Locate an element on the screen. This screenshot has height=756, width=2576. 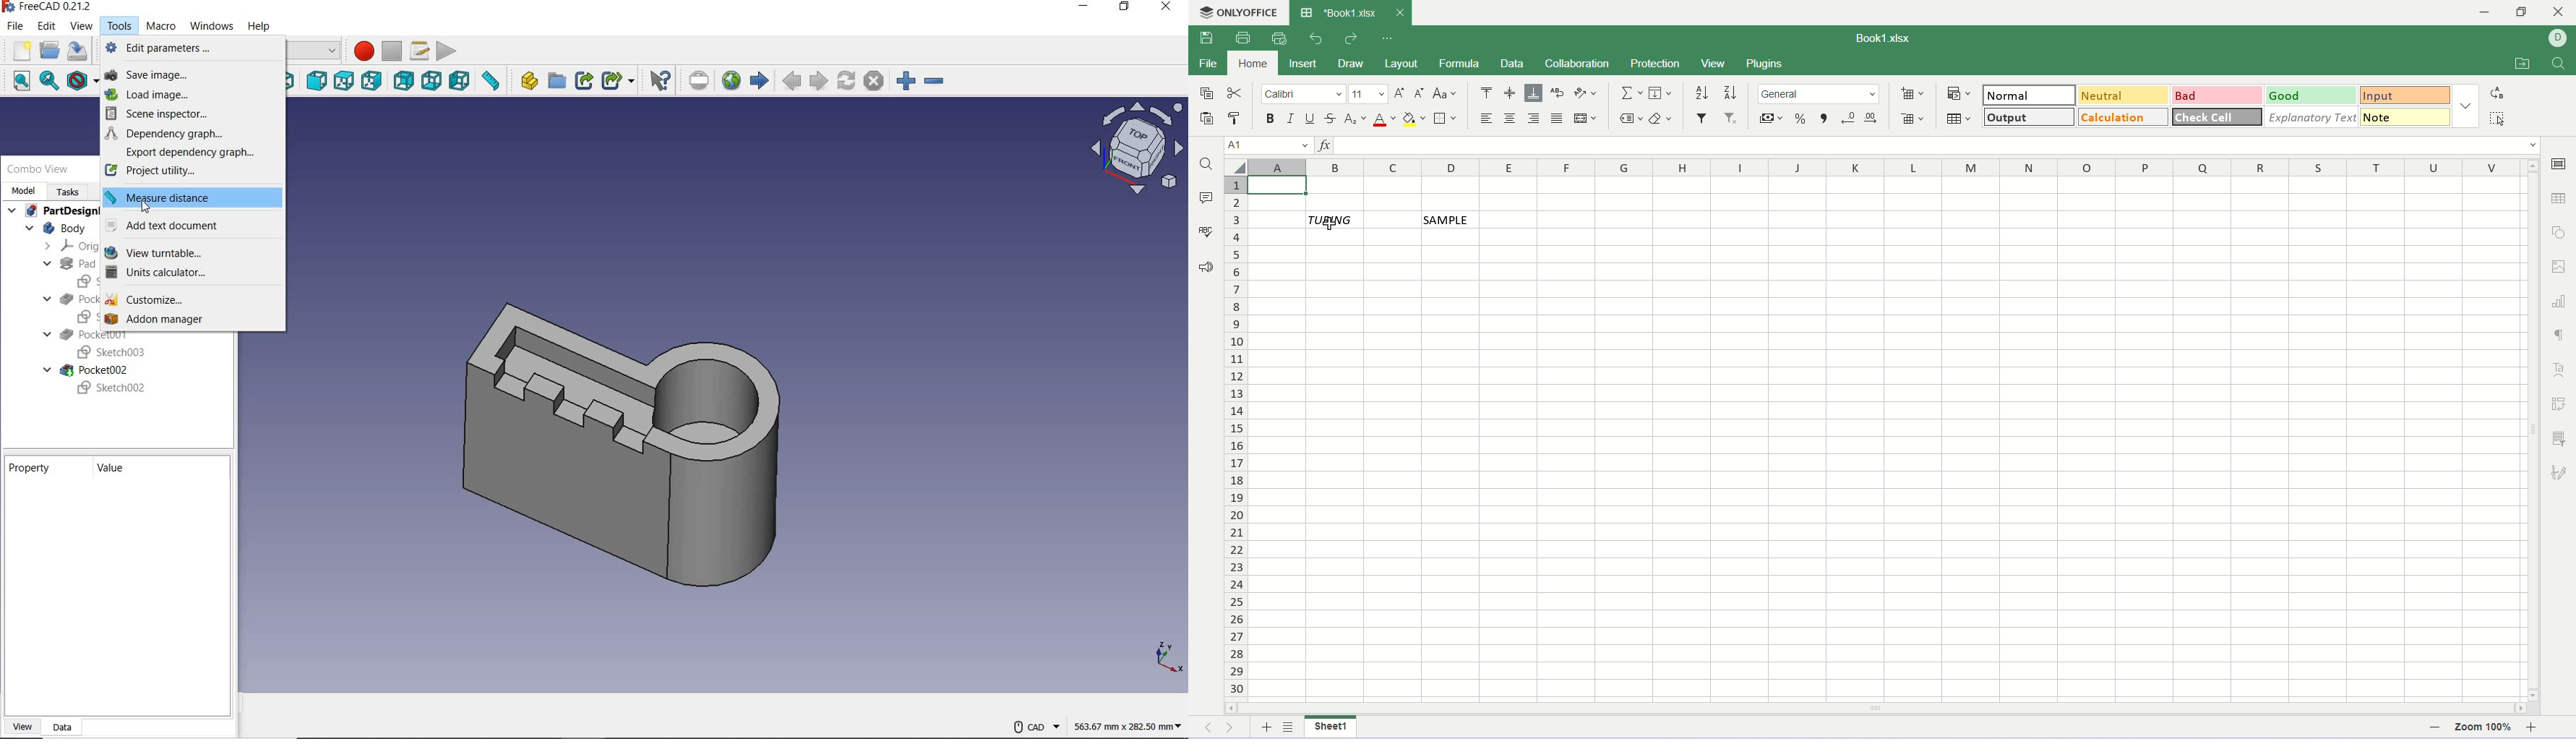
increase decimal is located at coordinates (1872, 118).